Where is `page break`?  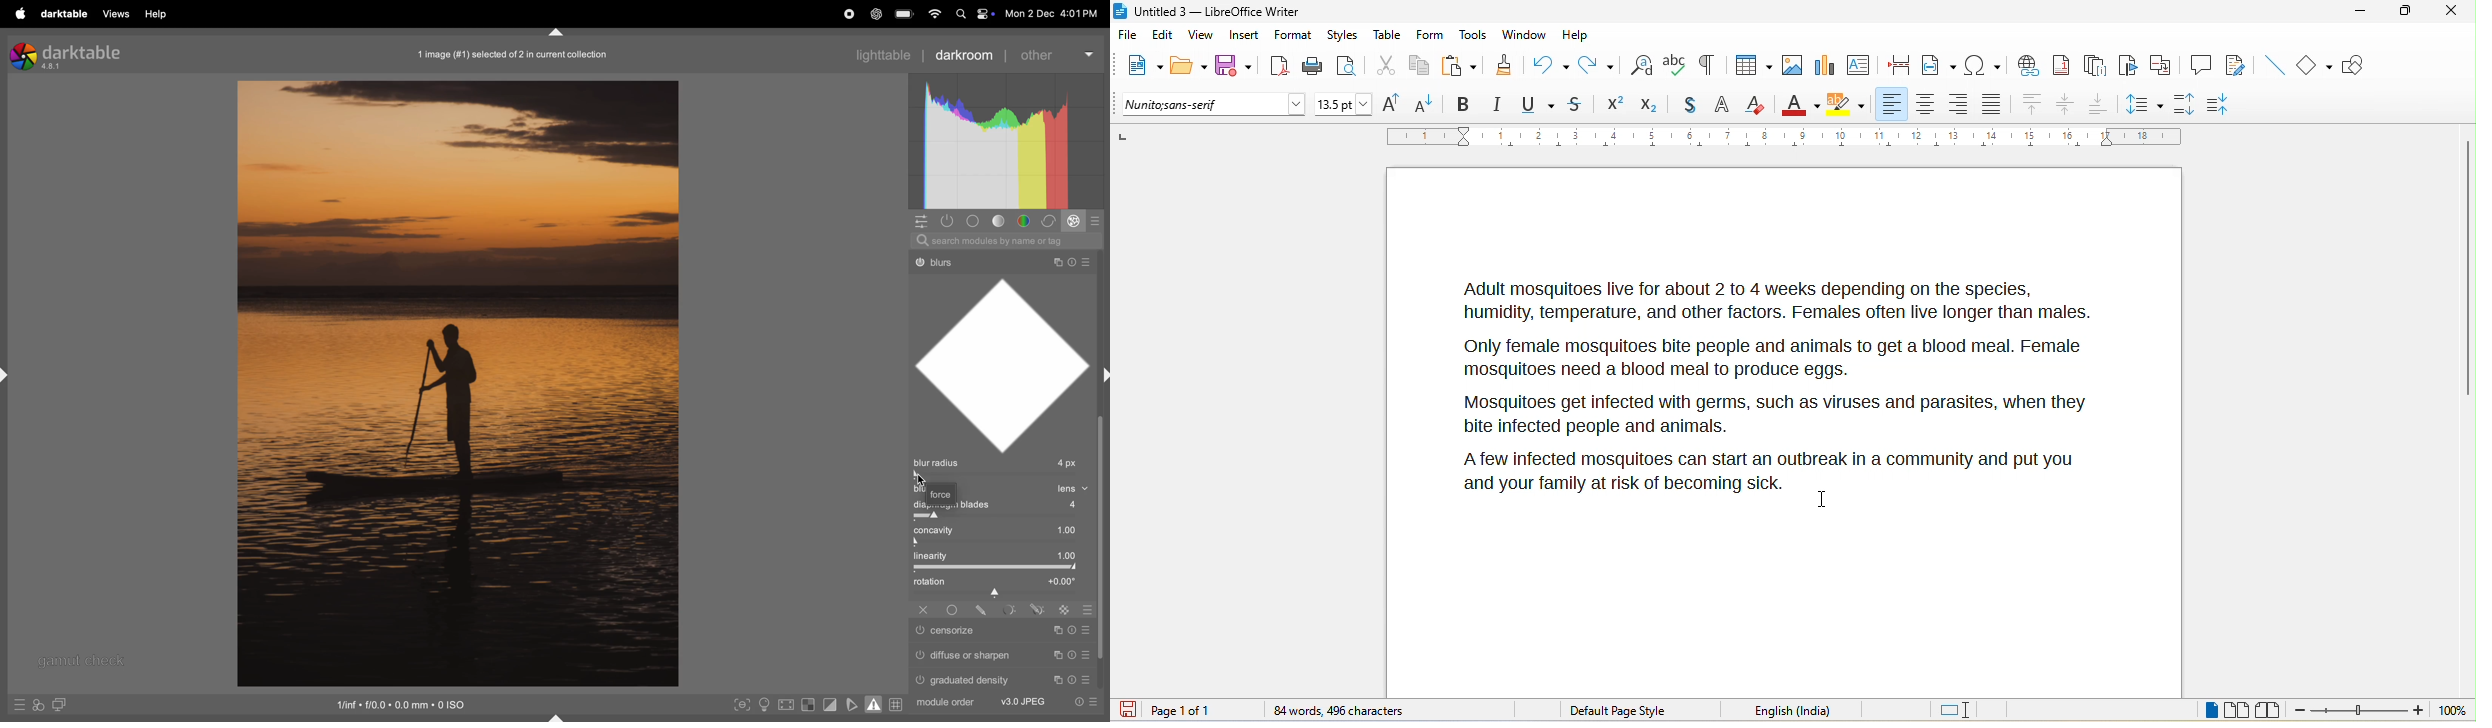 page break is located at coordinates (1894, 63).